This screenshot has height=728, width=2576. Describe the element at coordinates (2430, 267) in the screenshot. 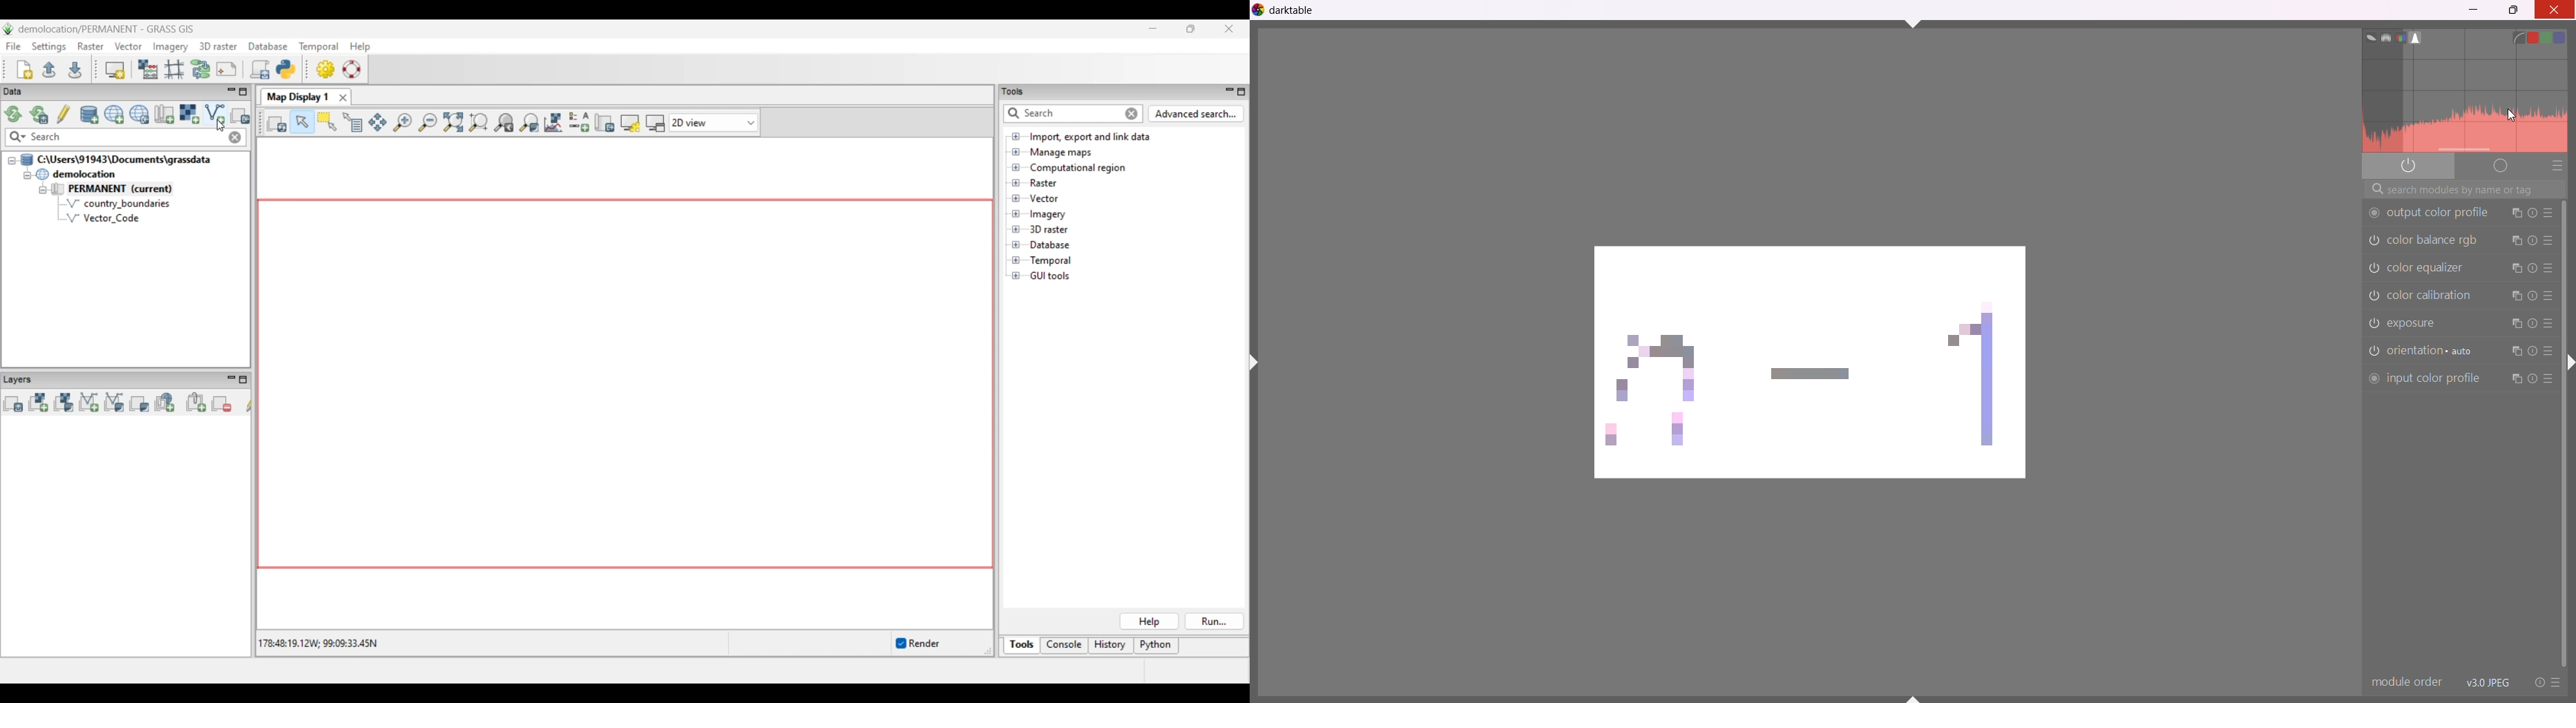

I see `color equalizor` at that location.